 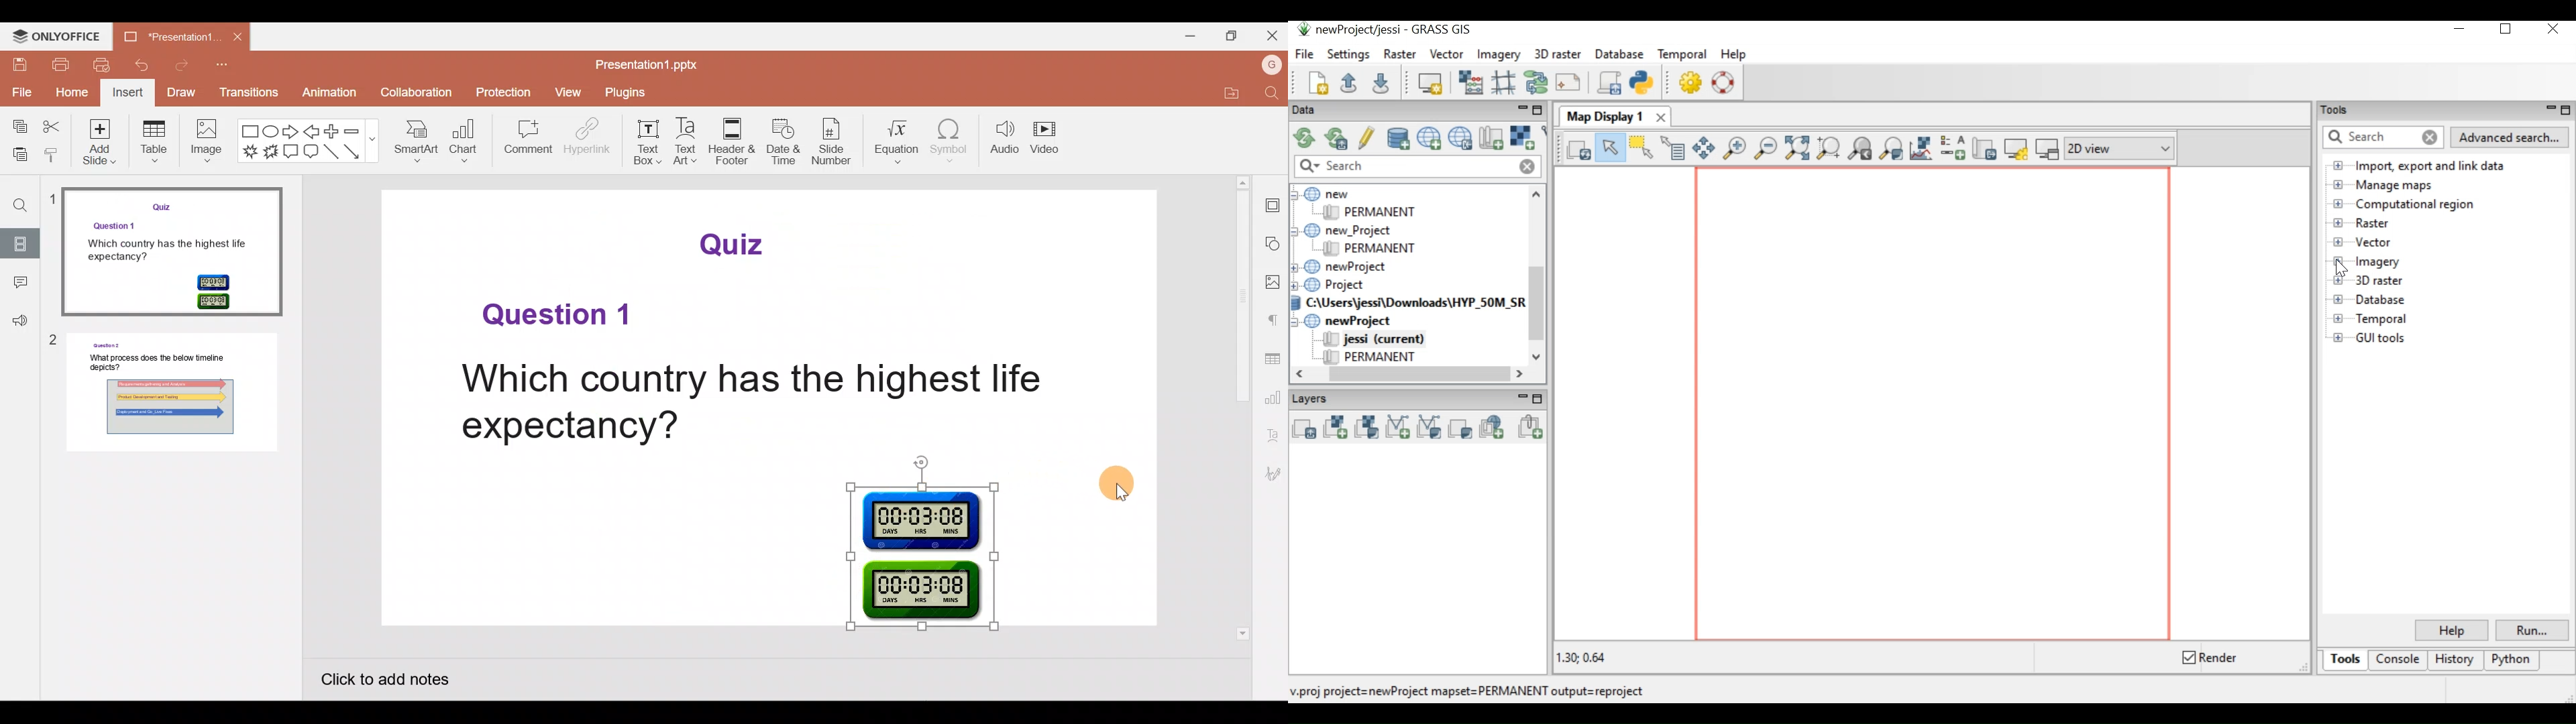 What do you see at coordinates (1001, 137) in the screenshot?
I see `Audio` at bounding box center [1001, 137].